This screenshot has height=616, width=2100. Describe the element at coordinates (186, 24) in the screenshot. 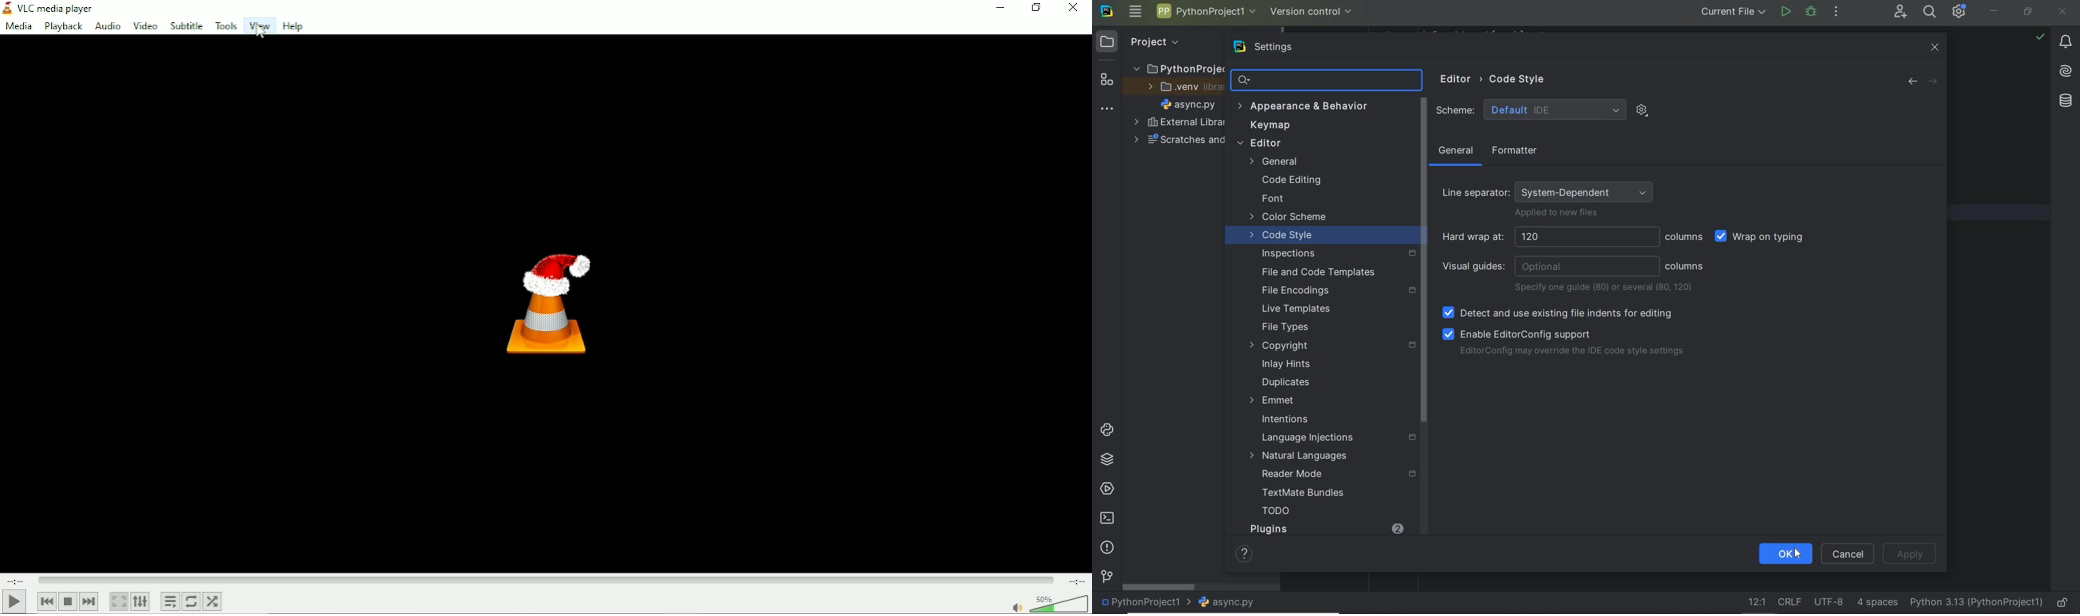

I see `Subtitle` at that location.